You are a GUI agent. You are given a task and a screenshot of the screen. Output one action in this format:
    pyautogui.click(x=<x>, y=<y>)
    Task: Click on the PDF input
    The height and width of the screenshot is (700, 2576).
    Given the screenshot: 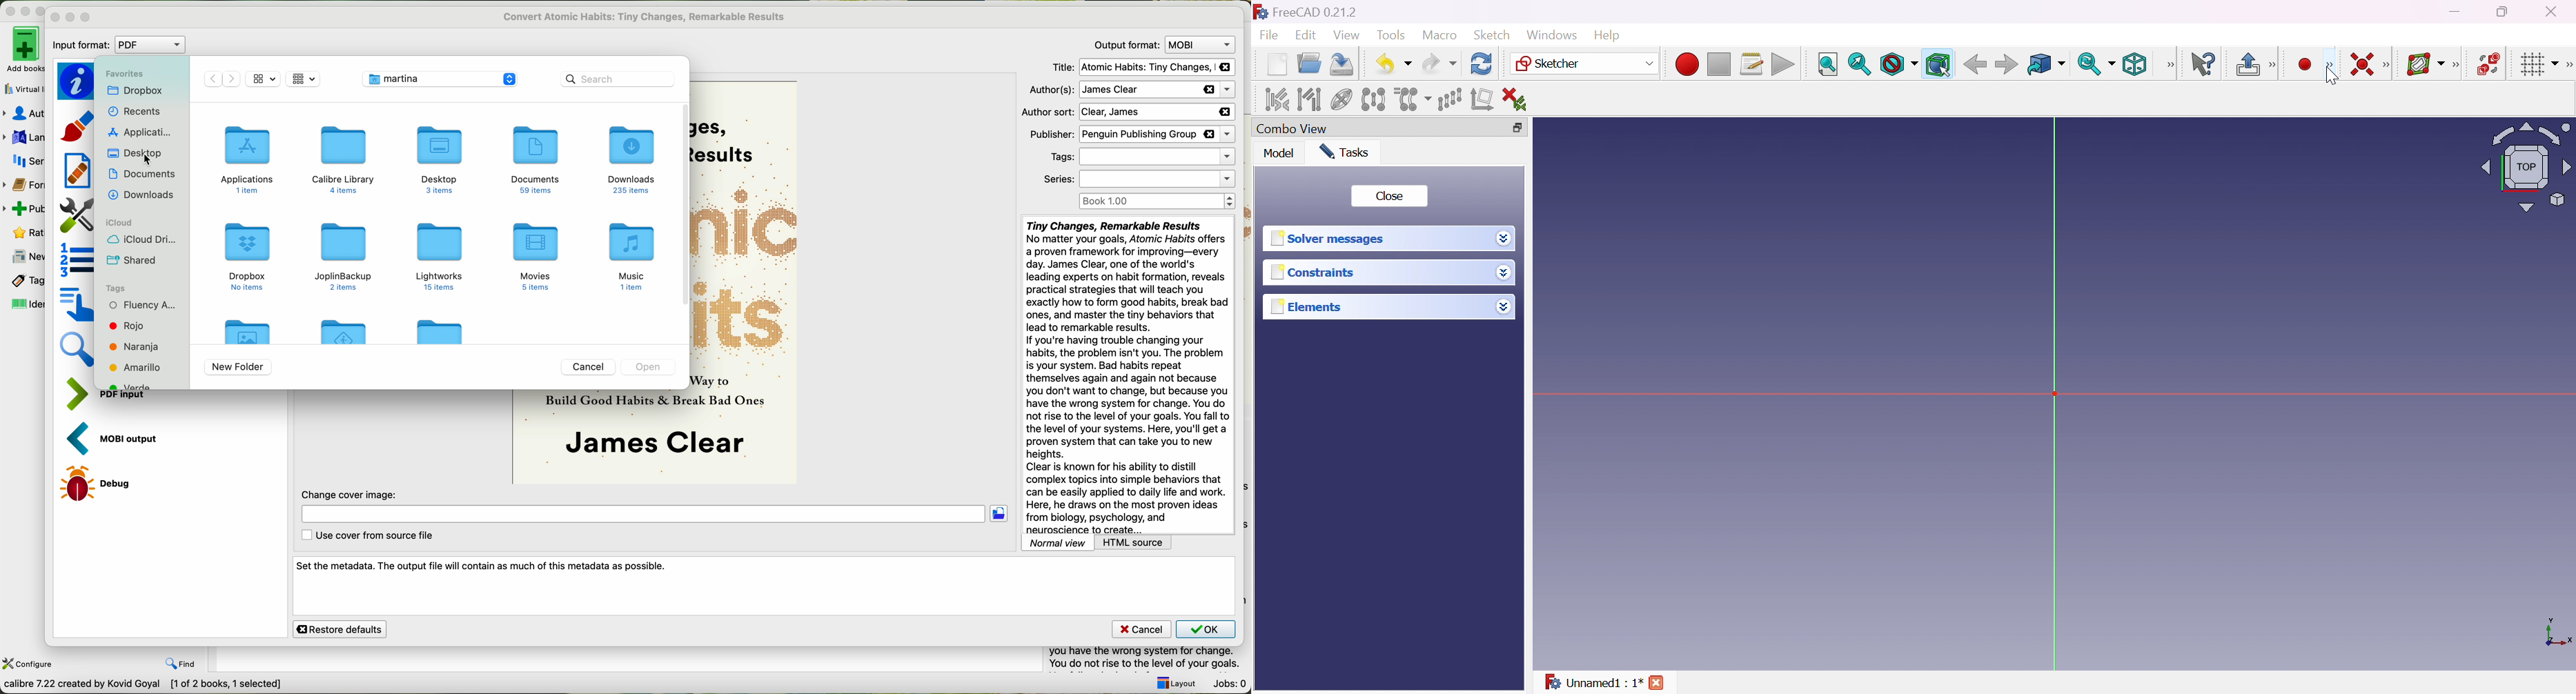 What is the action you would take?
    pyautogui.click(x=81, y=394)
    